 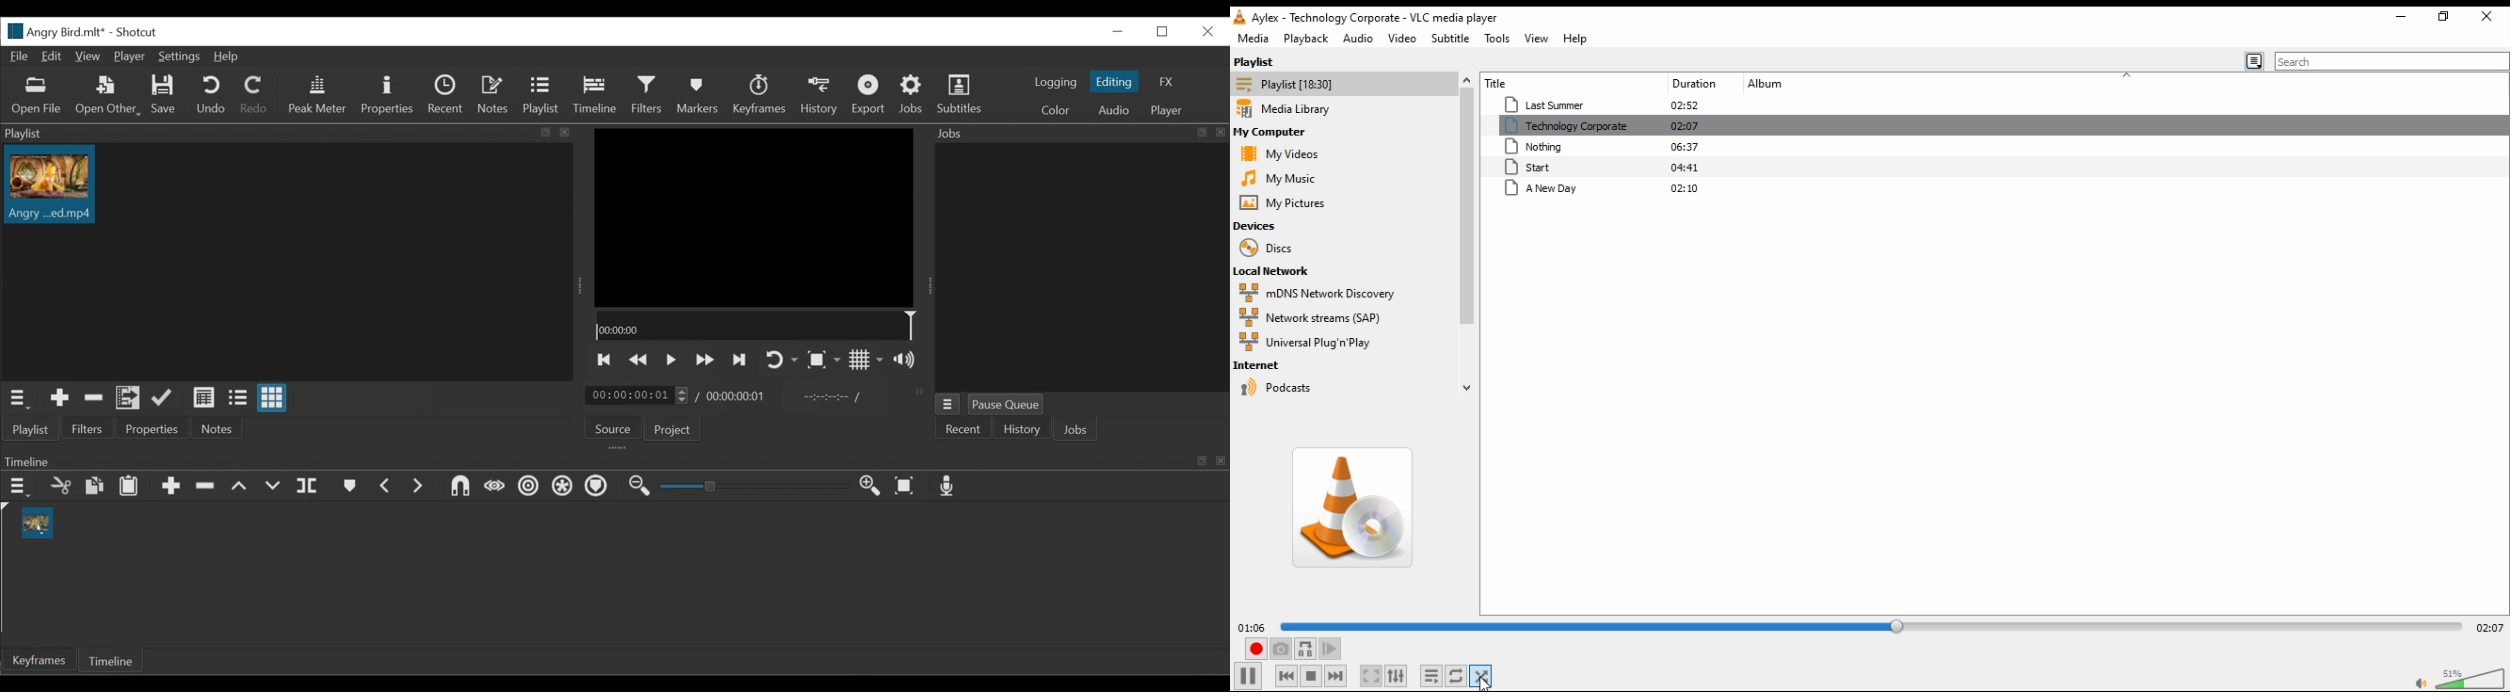 What do you see at coordinates (129, 484) in the screenshot?
I see `Paste` at bounding box center [129, 484].